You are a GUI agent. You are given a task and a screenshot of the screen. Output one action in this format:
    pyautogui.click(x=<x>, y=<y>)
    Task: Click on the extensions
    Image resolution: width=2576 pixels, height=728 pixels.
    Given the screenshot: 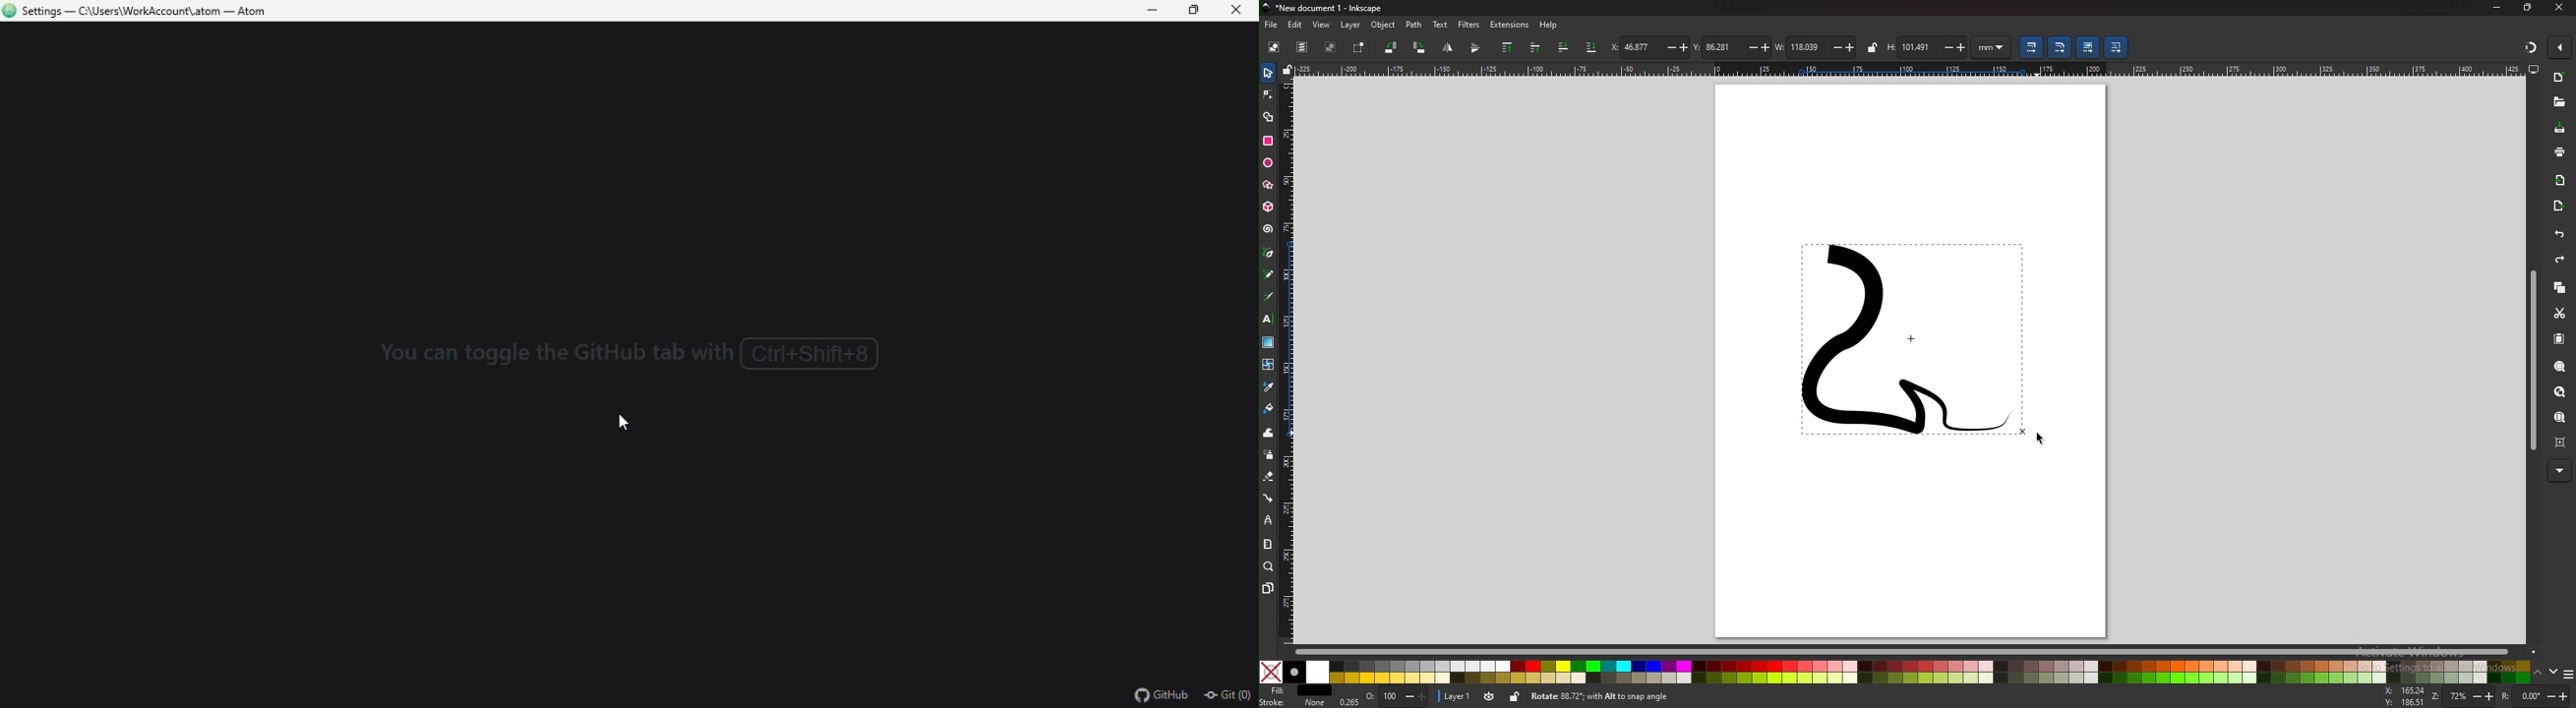 What is the action you would take?
    pyautogui.click(x=1509, y=25)
    